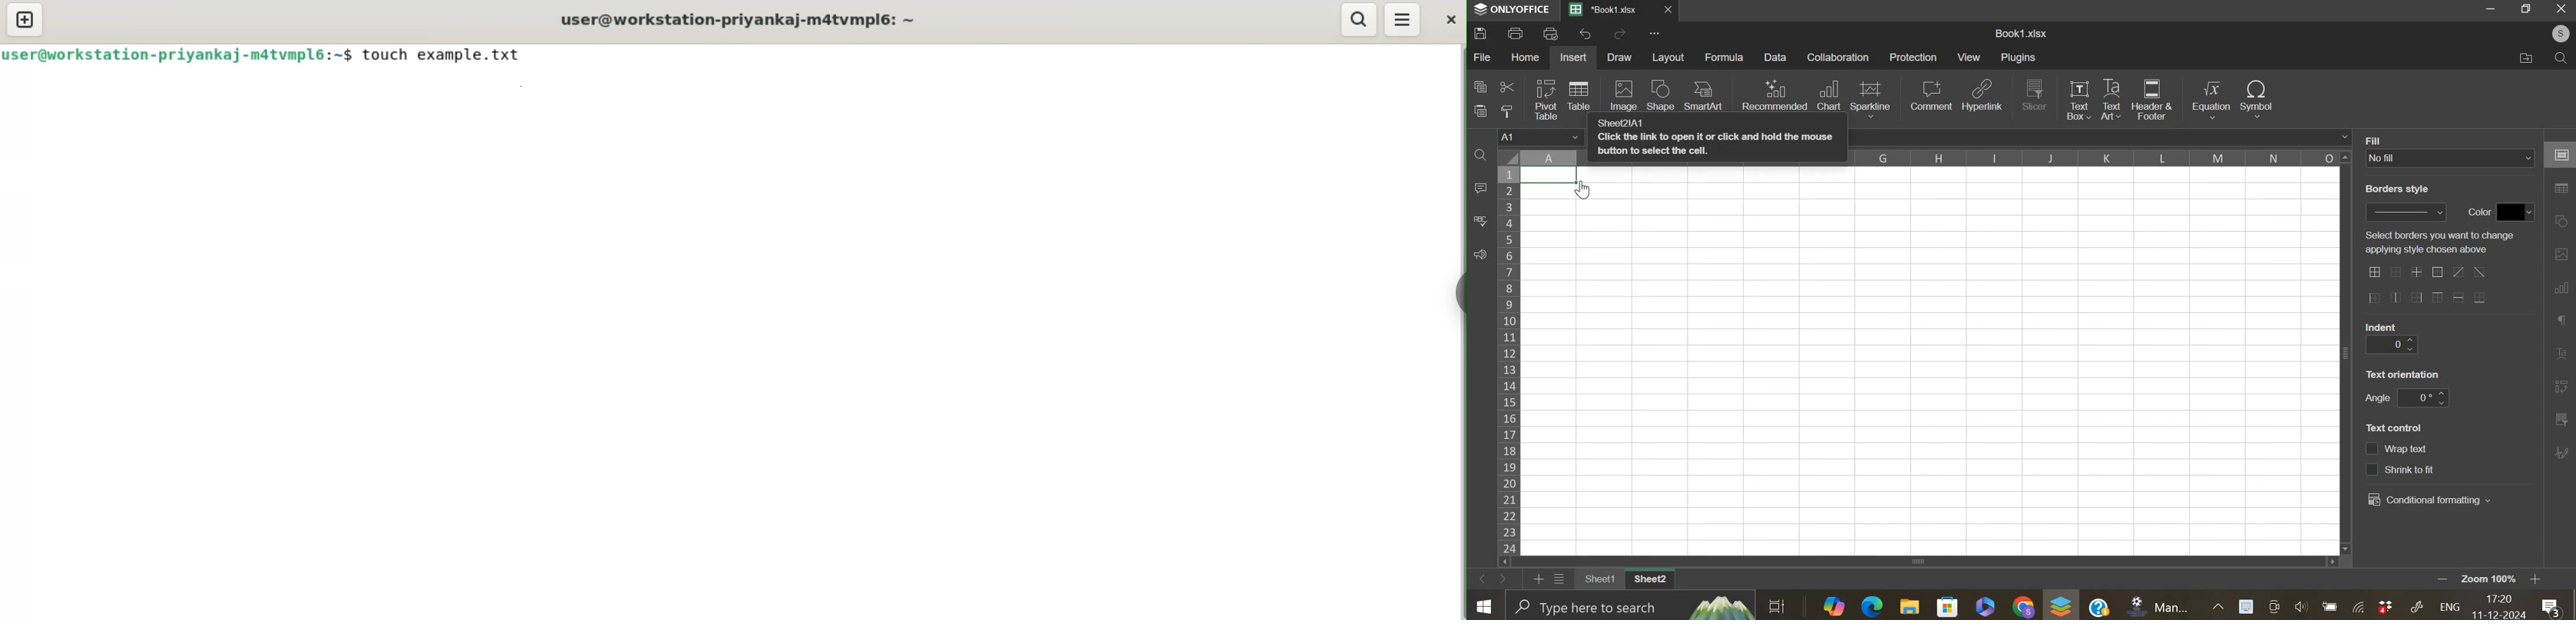  I want to click on current sheets, so click(1609, 10).